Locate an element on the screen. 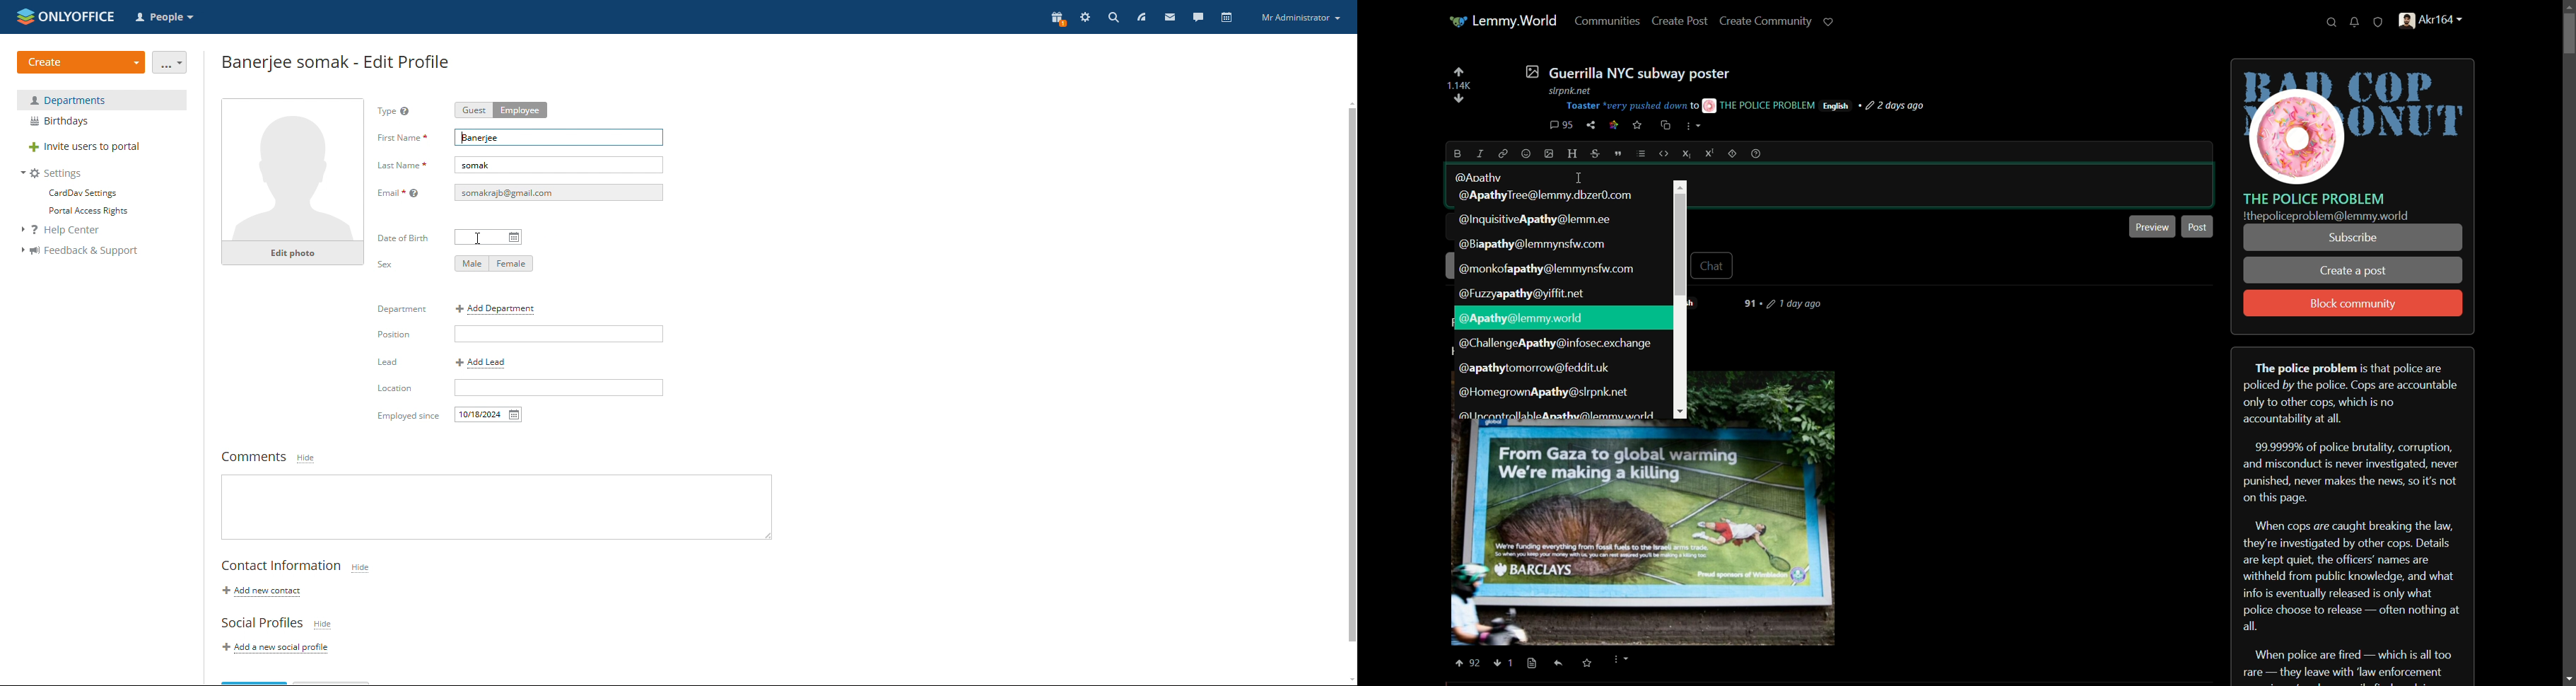 This screenshot has height=700, width=2576. feed is located at coordinates (1140, 17).